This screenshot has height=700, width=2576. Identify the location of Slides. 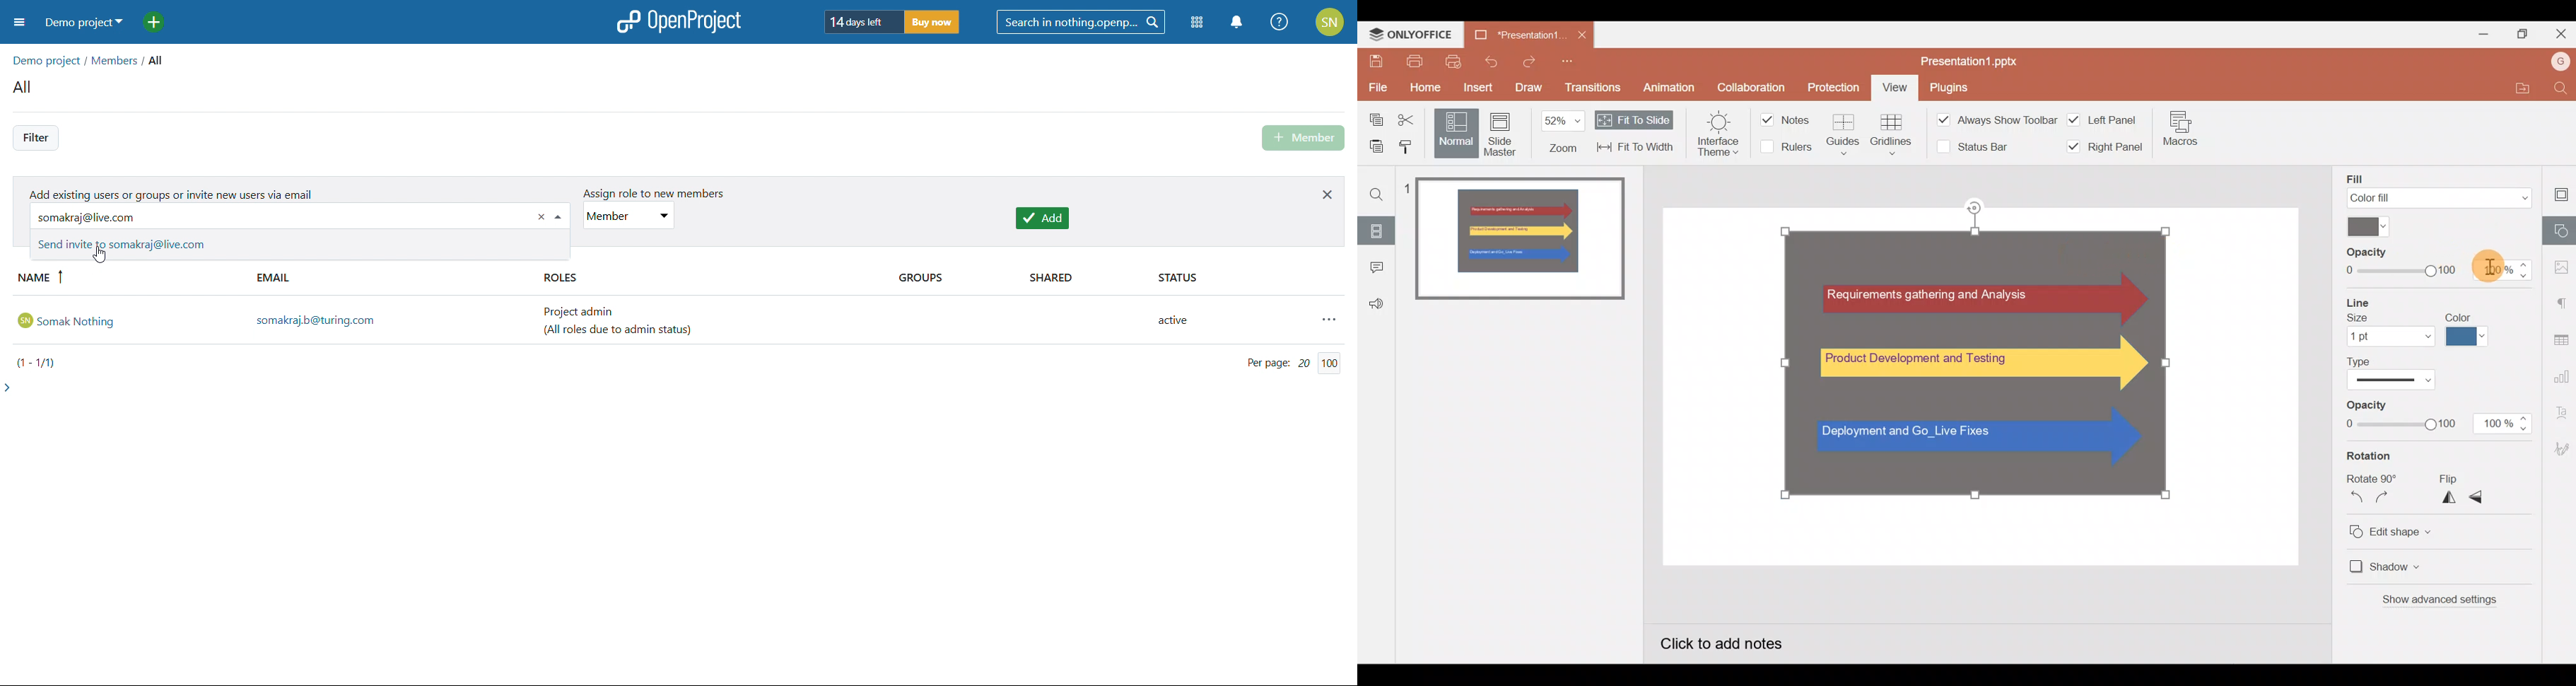
(1377, 228).